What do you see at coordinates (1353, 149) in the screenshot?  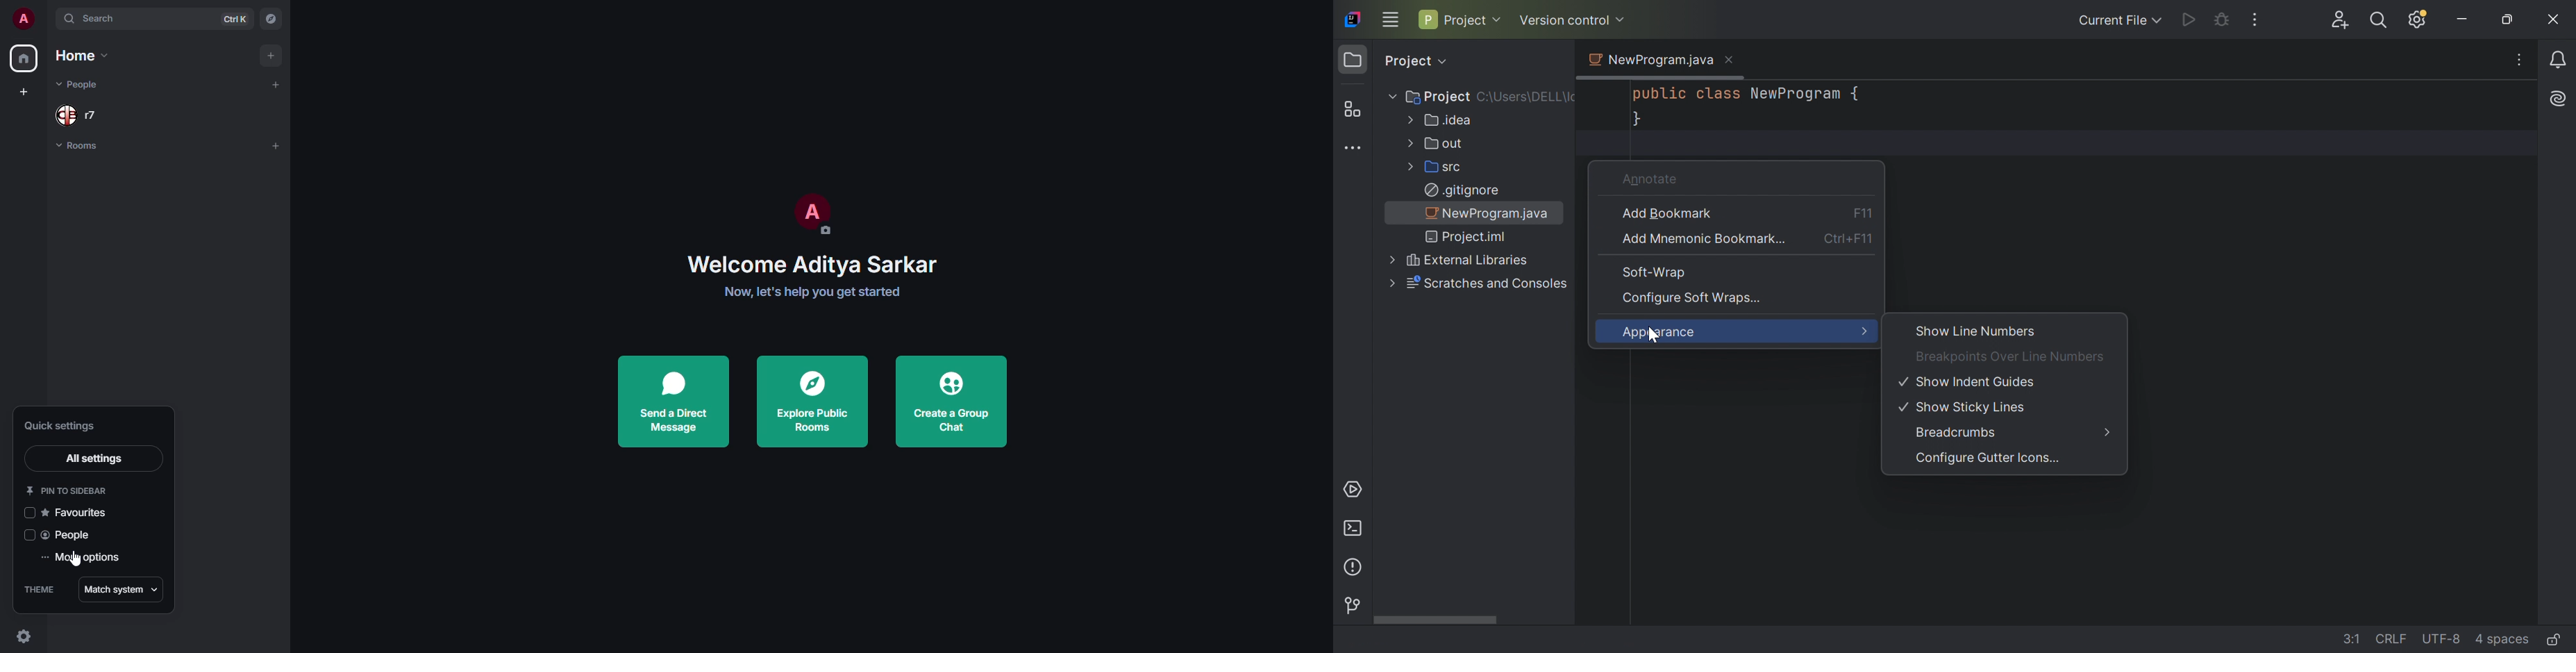 I see `More tool windows` at bounding box center [1353, 149].